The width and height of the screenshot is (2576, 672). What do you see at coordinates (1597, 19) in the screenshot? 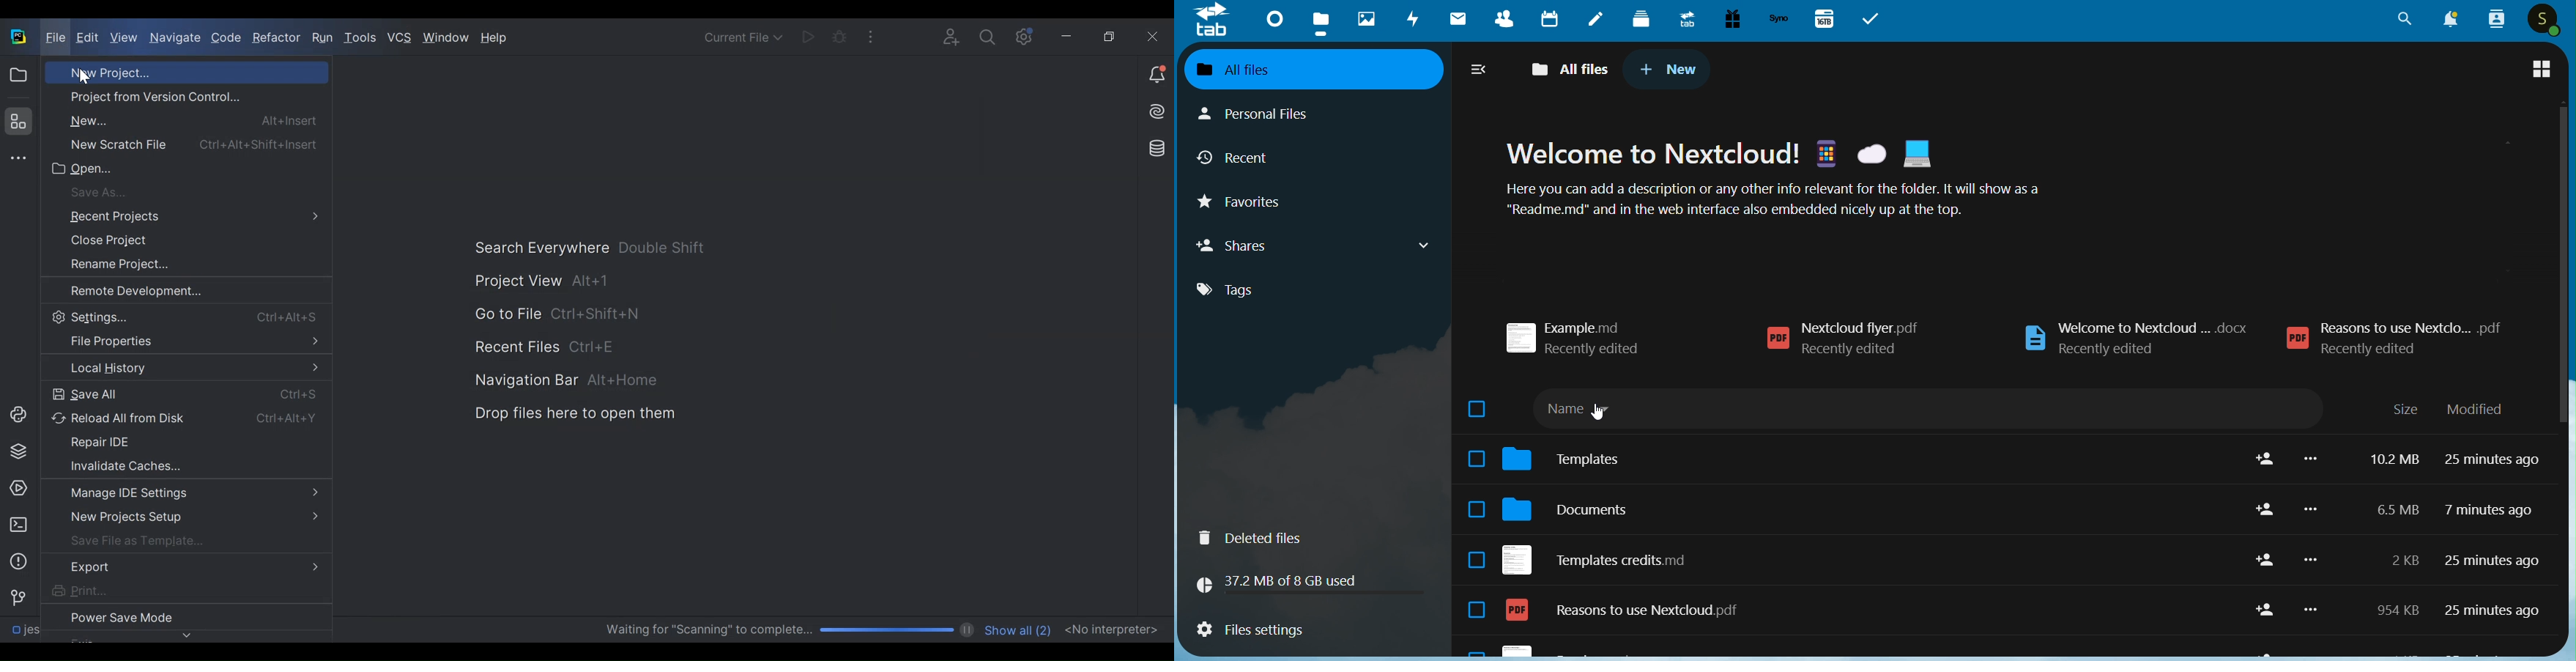
I see `Notes` at bounding box center [1597, 19].